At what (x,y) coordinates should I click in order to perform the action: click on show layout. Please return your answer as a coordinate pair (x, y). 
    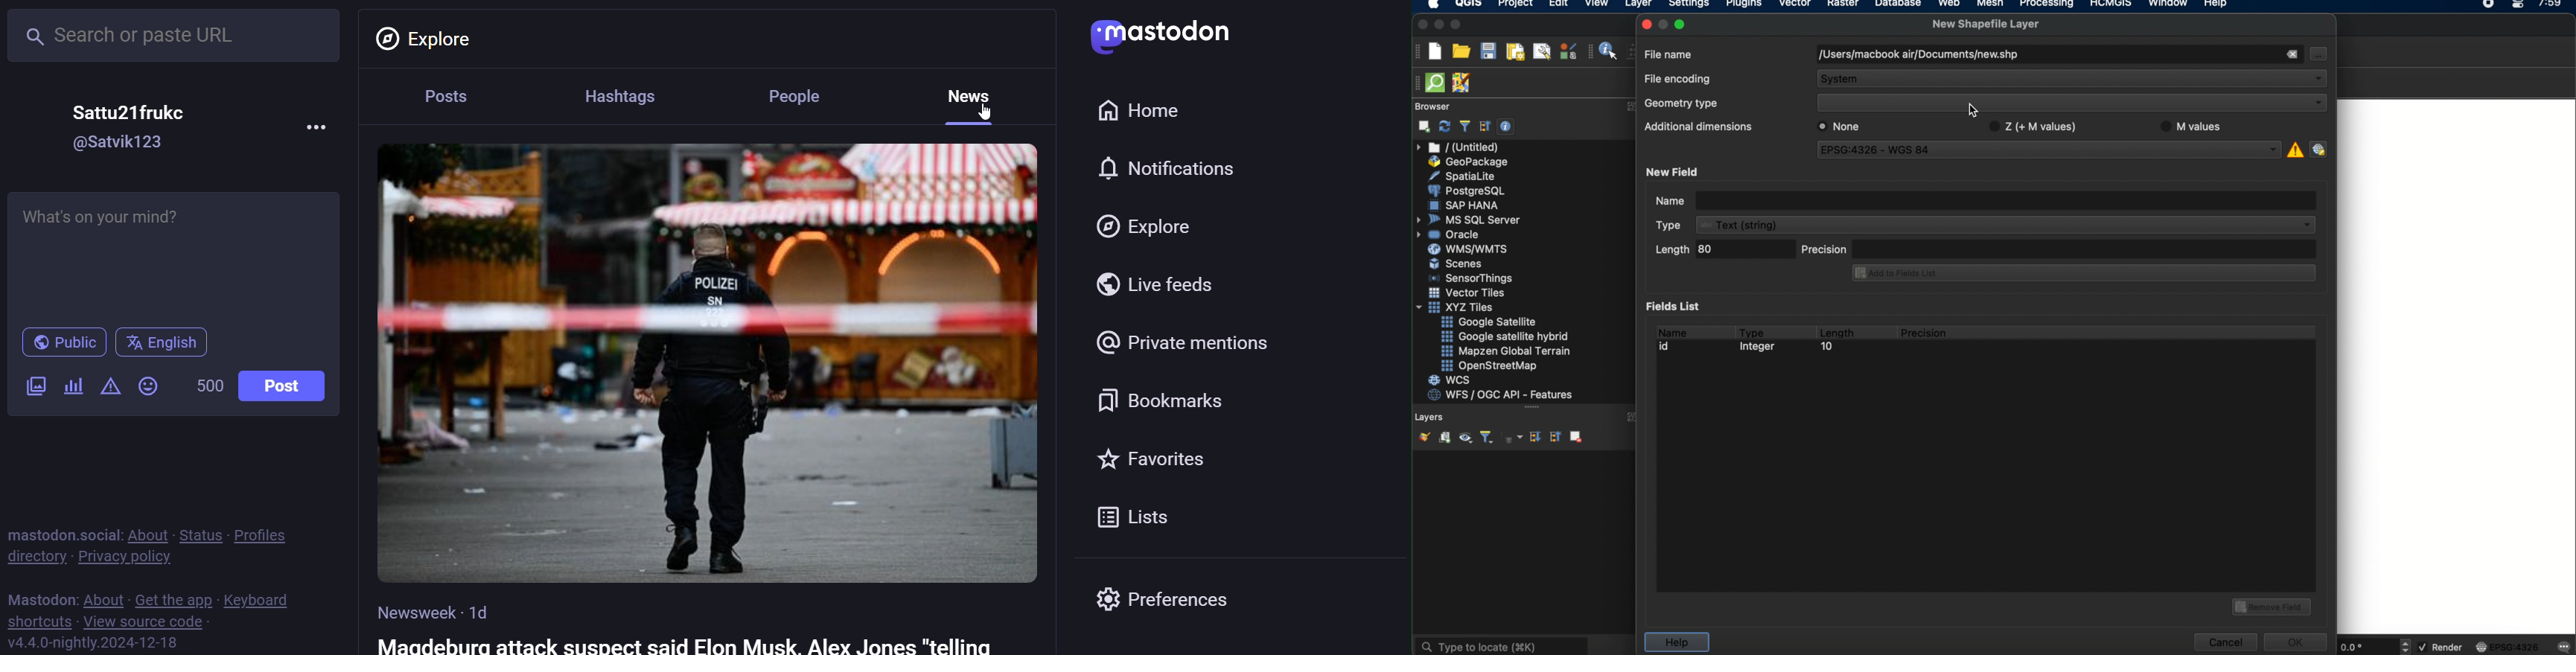
    Looking at the image, I should click on (1542, 51).